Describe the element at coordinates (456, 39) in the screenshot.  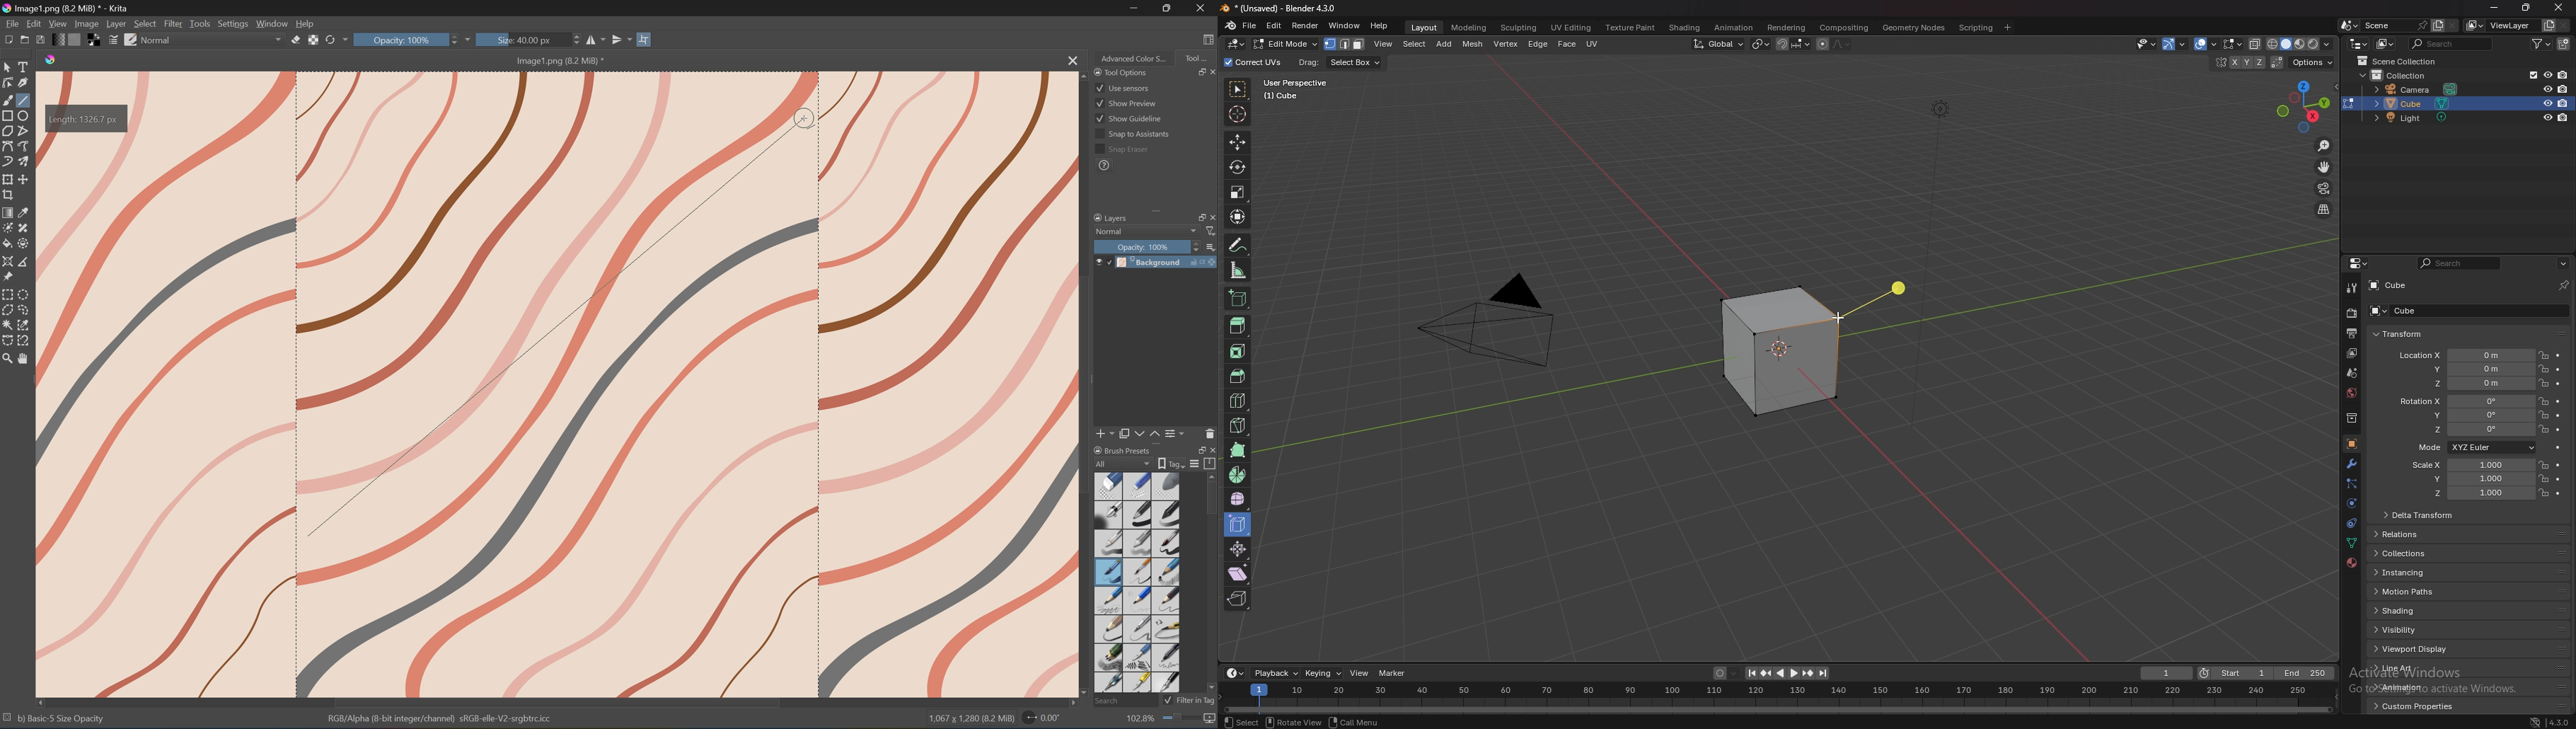
I see `Slider` at that location.